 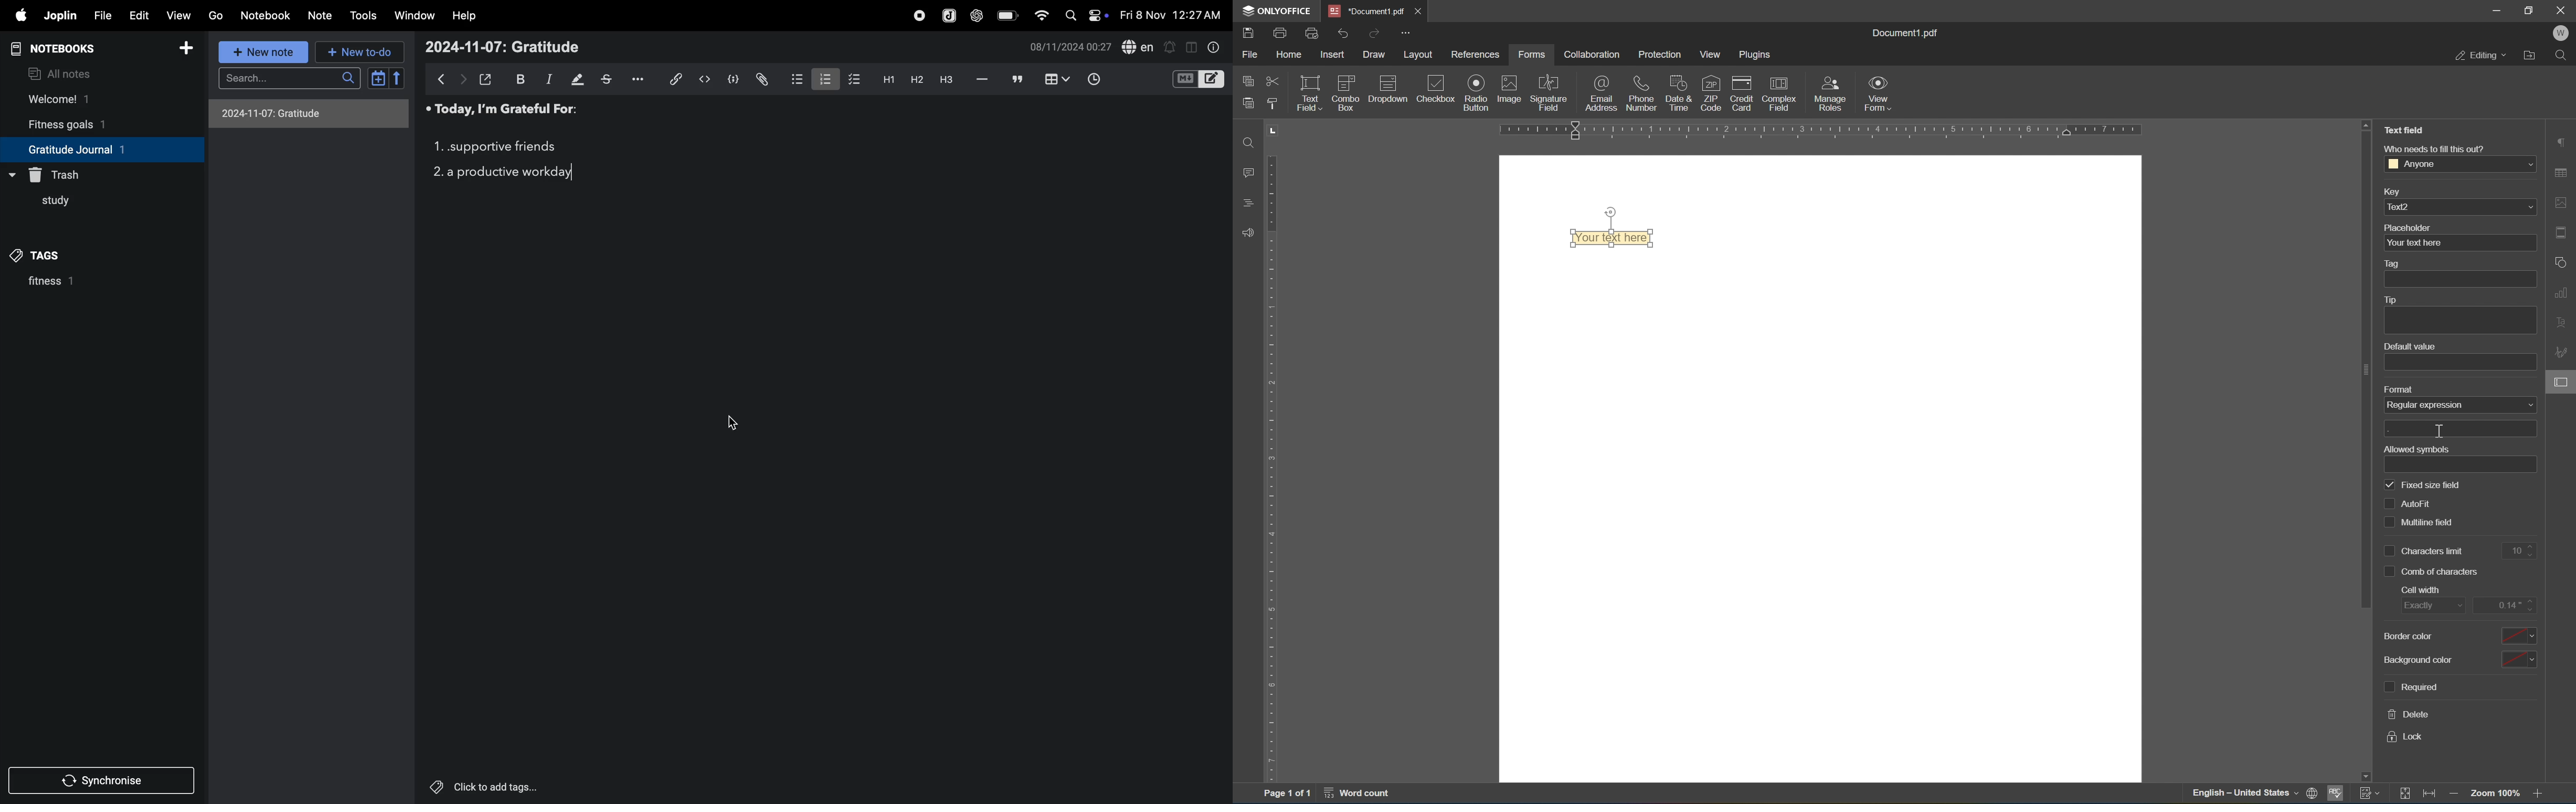 I want to click on forward, so click(x=463, y=80).